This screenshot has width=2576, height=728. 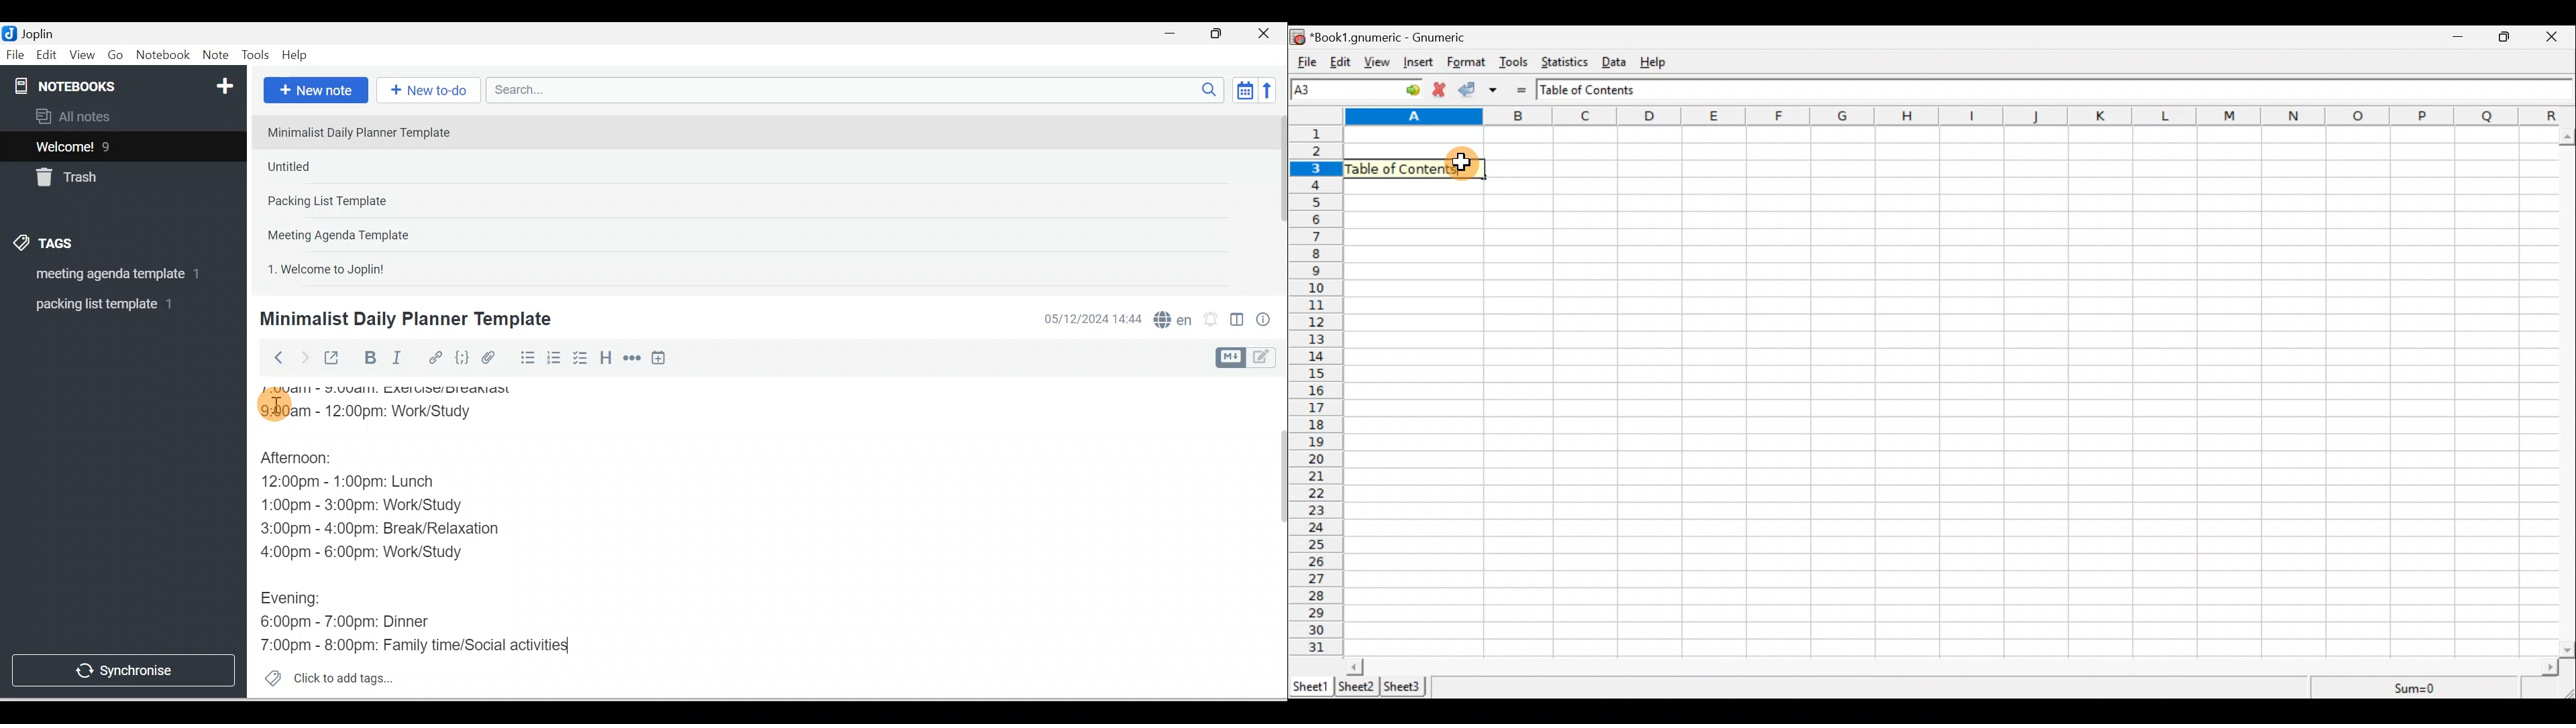 I want to click on File, so click(x=16, y=54).